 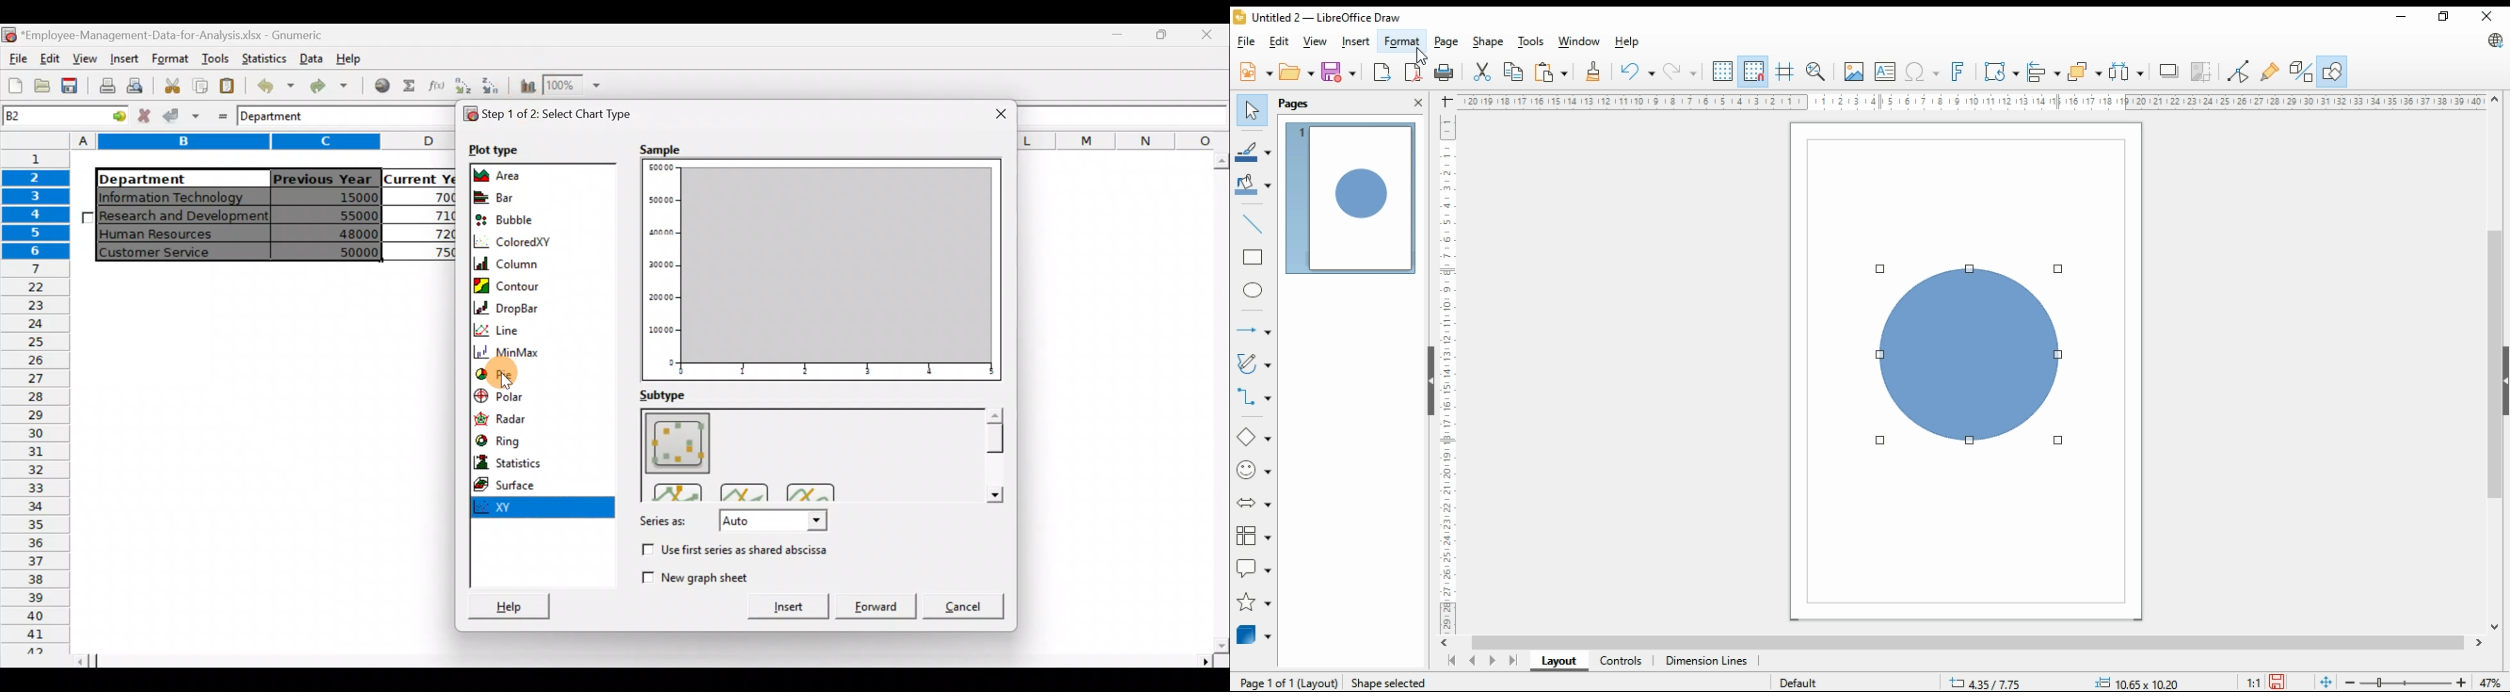 I want to click on toggle point edit mode, so click(x=2237, y=70).